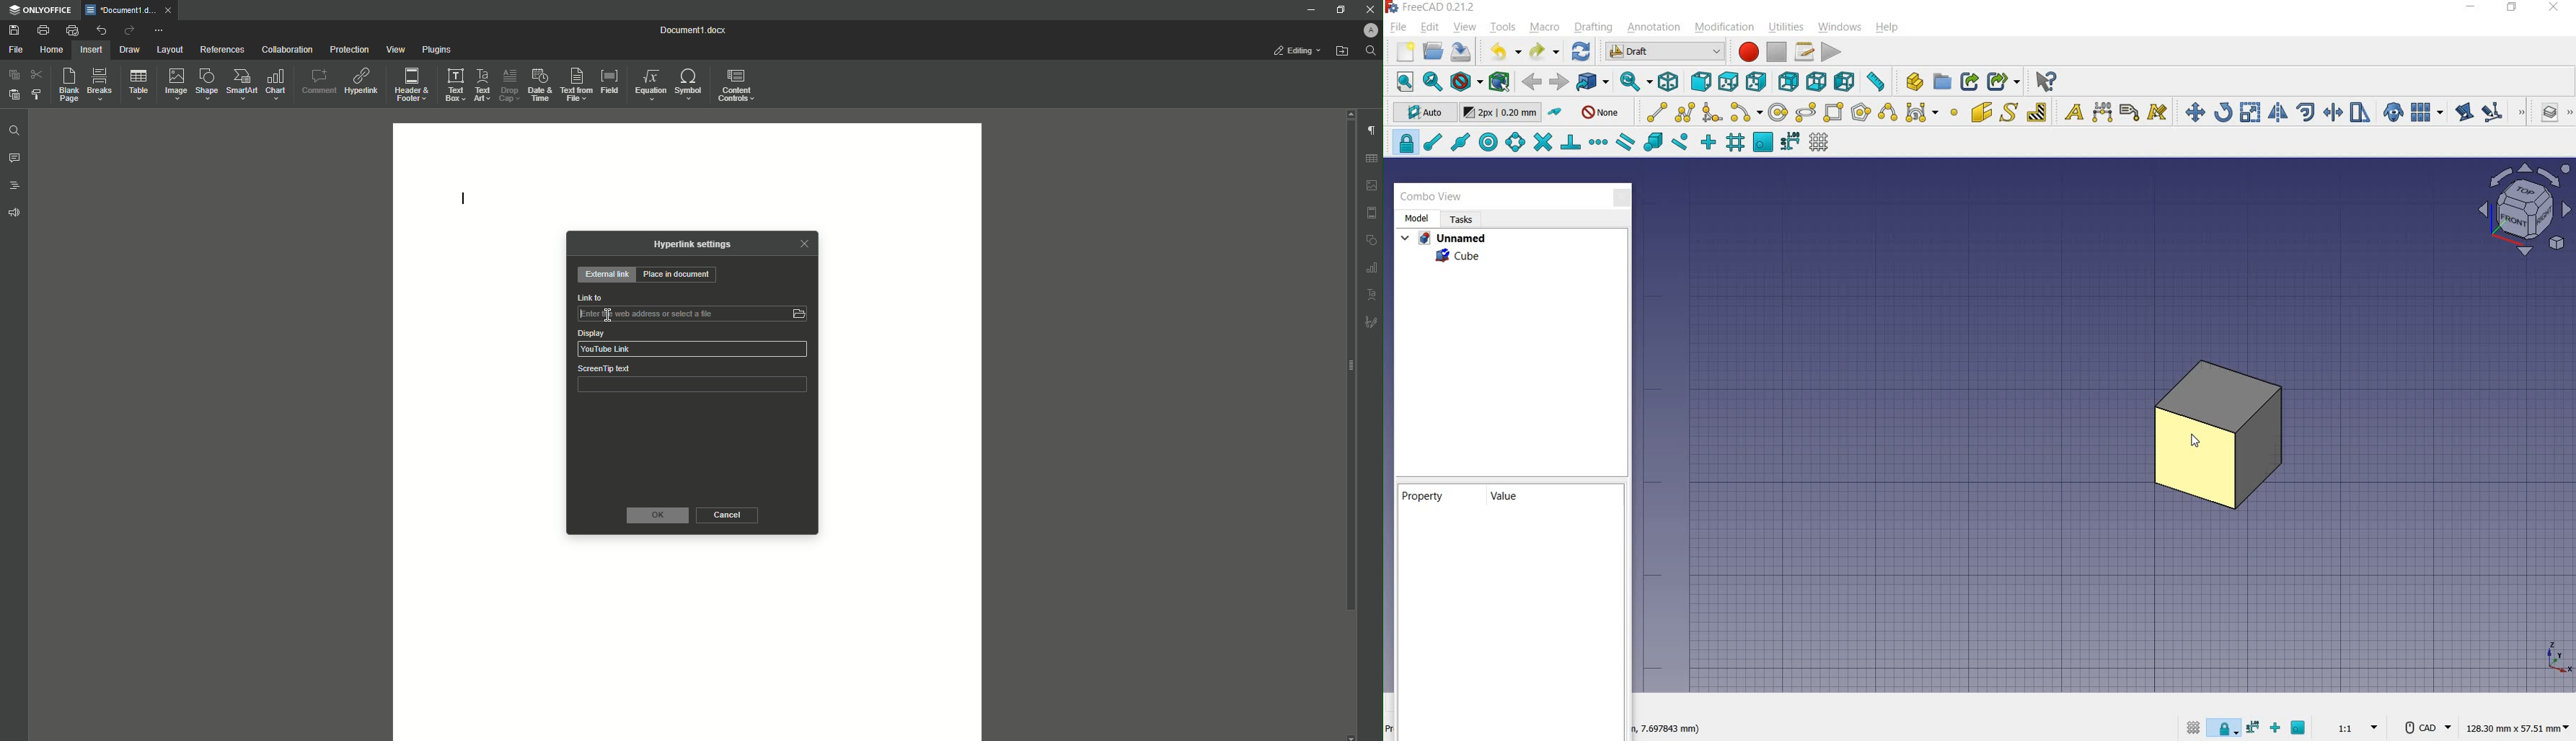  Describe the element at coordinates (1372, 239) in the screenshot. I see `shape settings` at that location.